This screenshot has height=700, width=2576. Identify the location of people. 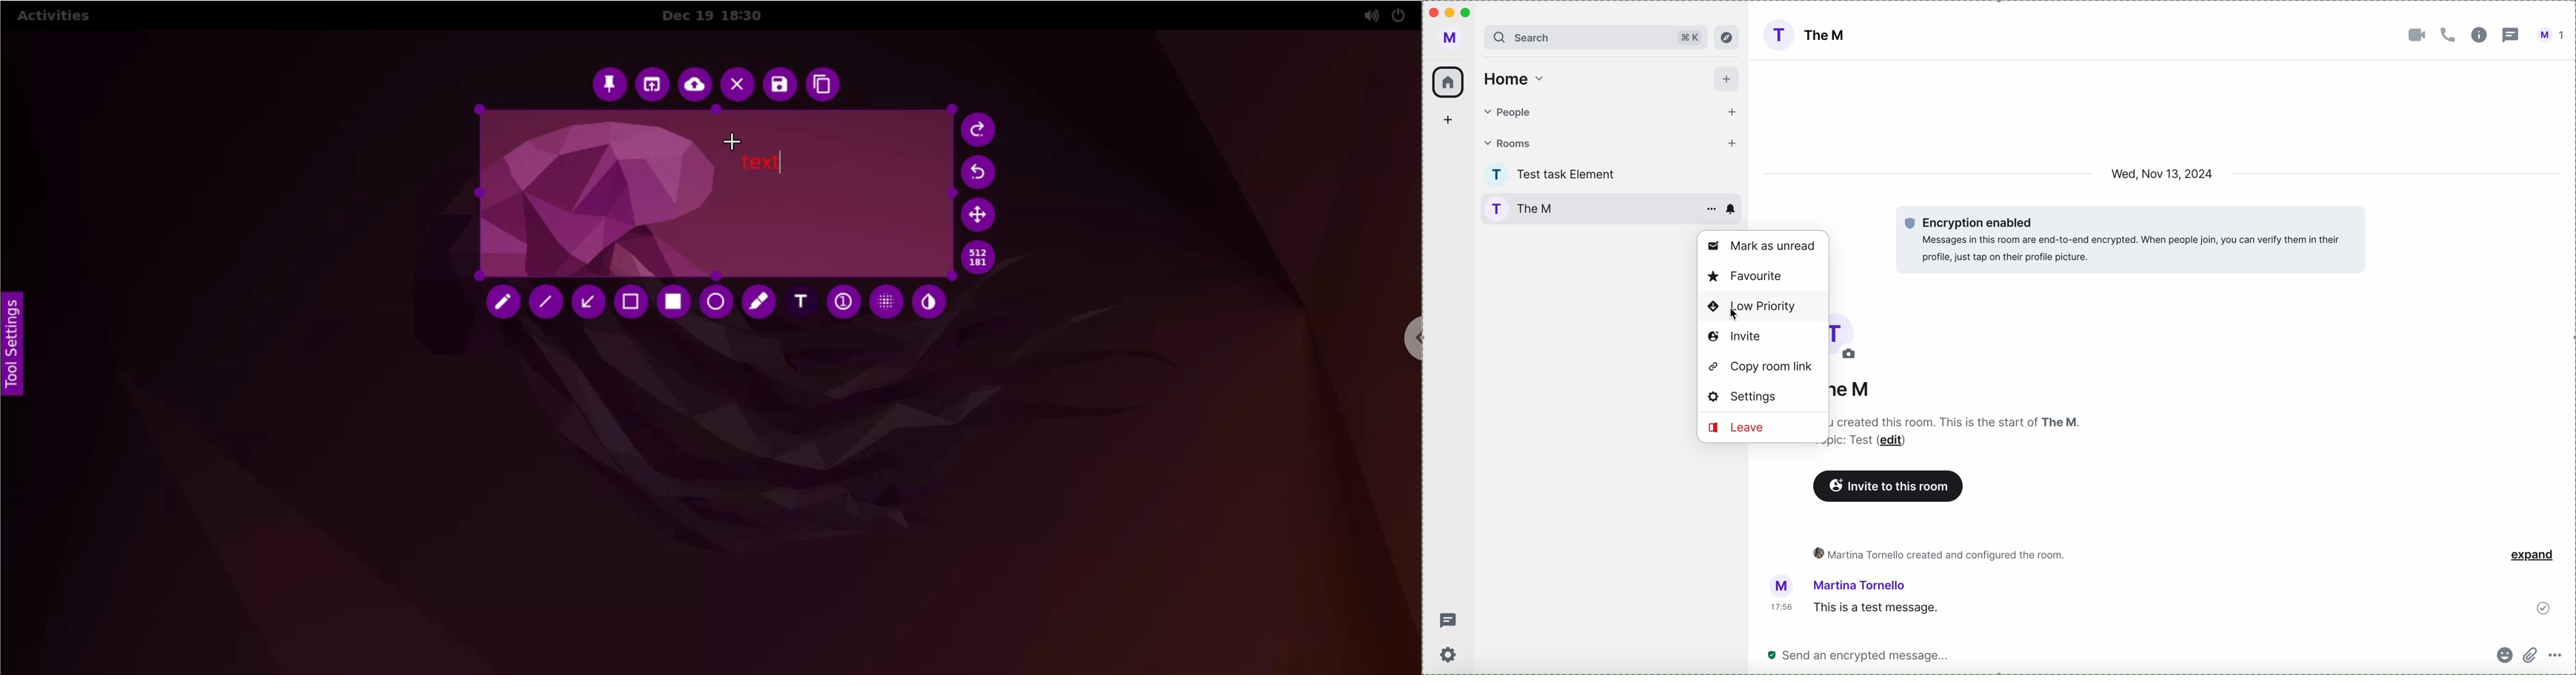
(1594, 113).